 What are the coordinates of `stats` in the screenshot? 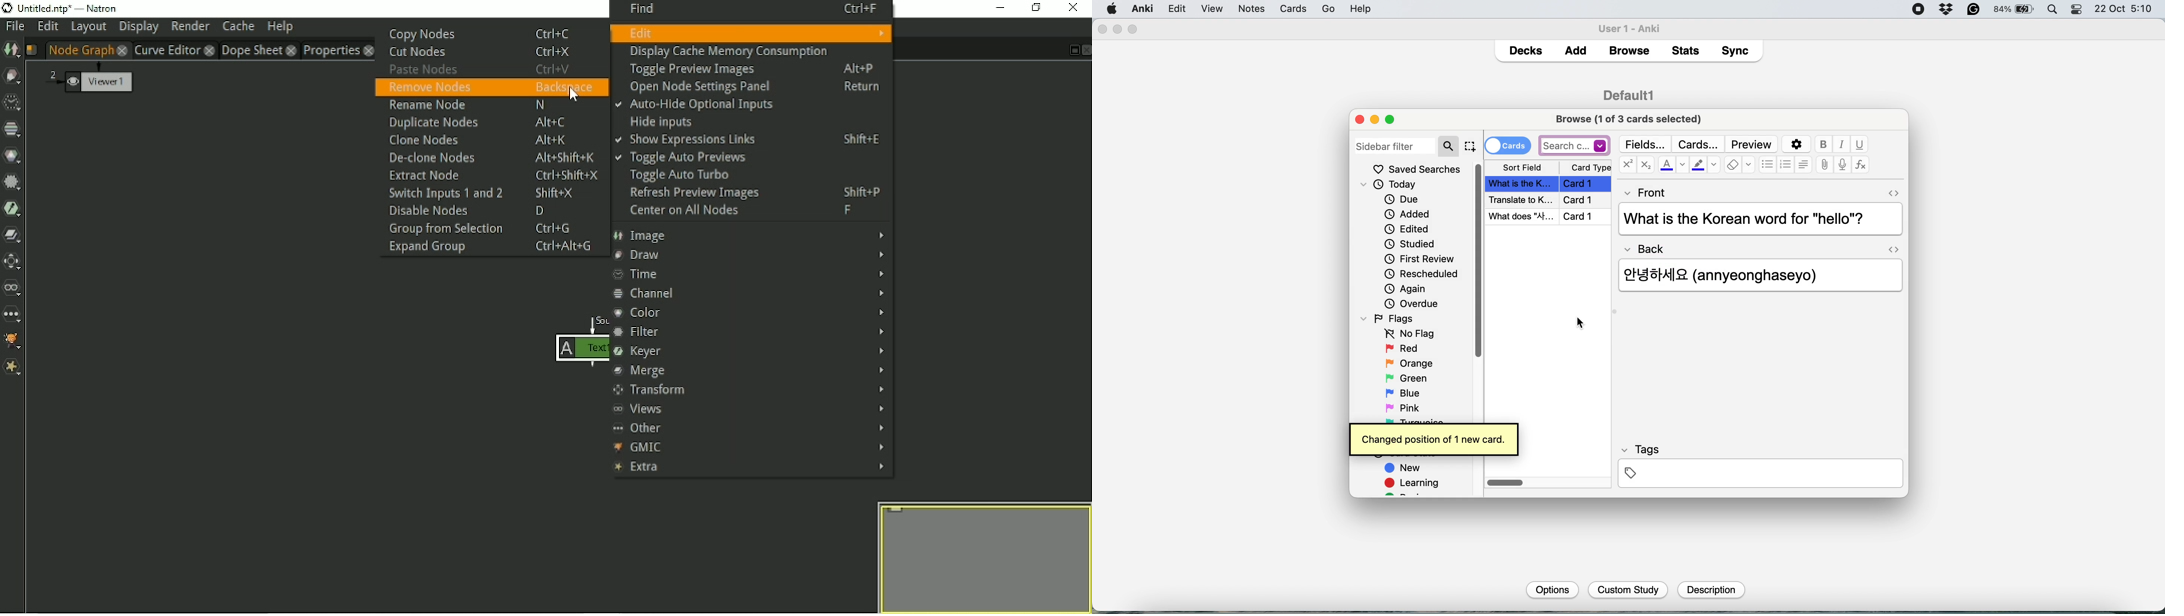 It's located at (1688, 50).